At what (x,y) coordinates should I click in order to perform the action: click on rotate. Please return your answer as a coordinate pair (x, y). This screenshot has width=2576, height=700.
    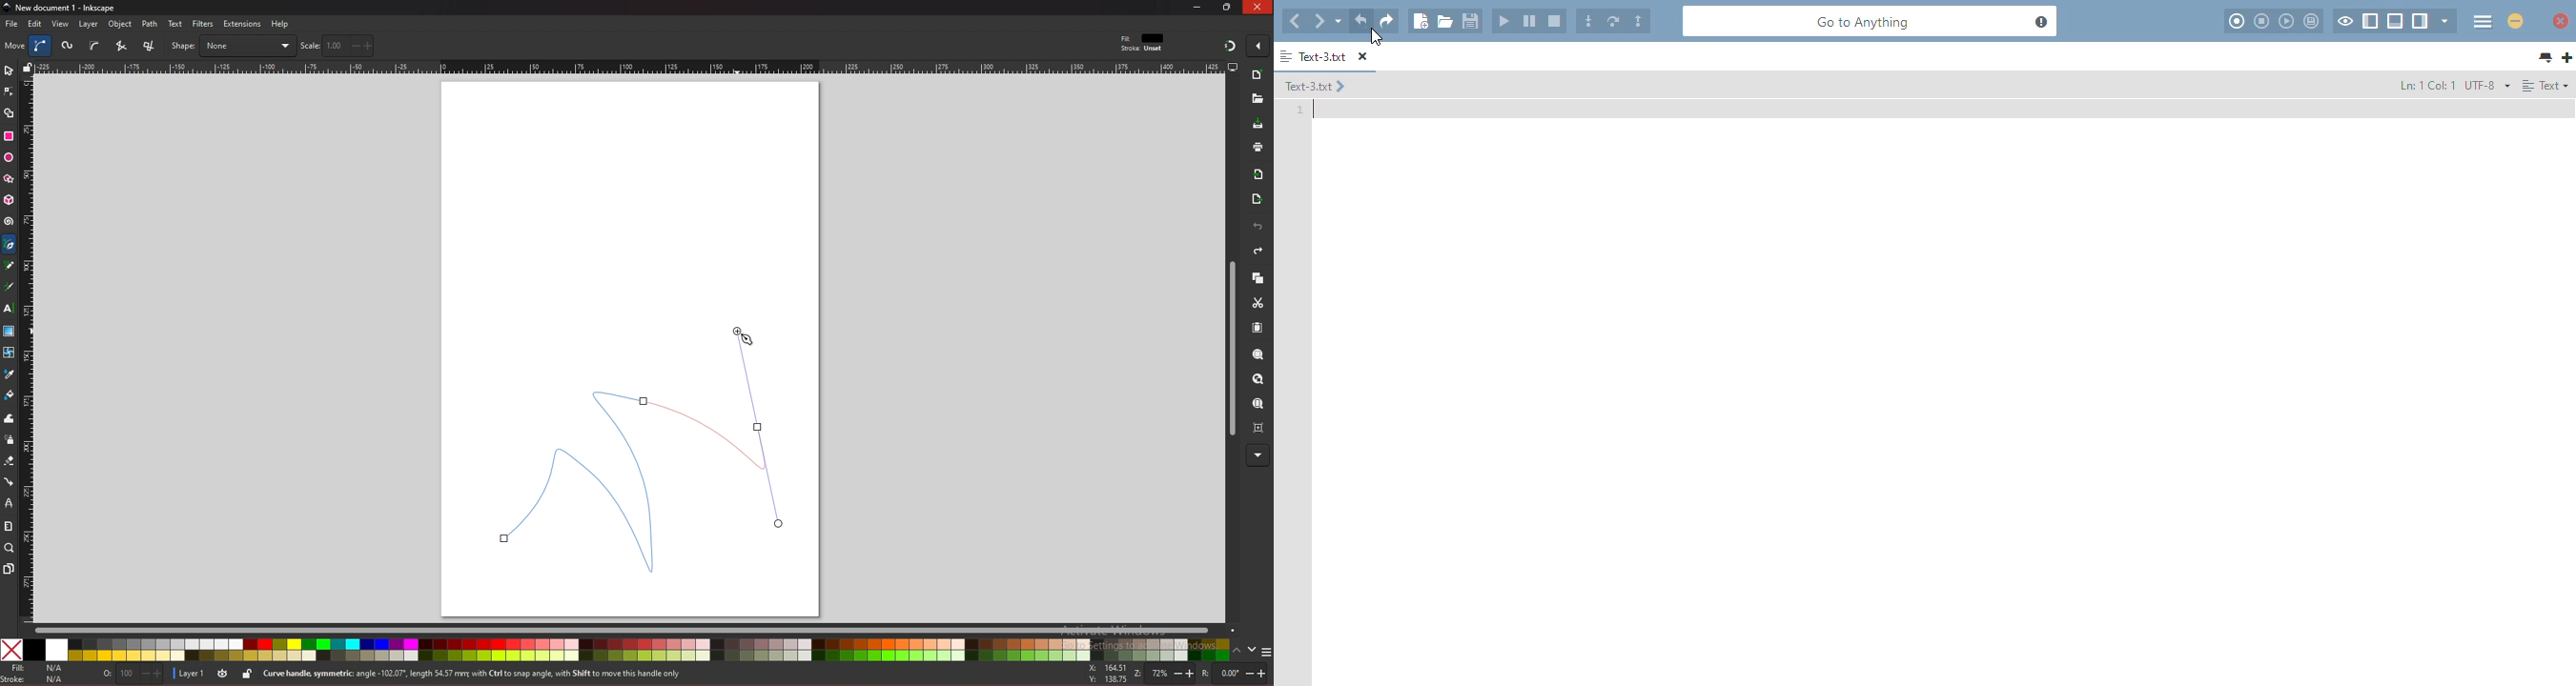
    Looking at the image, I should click on (1234, 674).